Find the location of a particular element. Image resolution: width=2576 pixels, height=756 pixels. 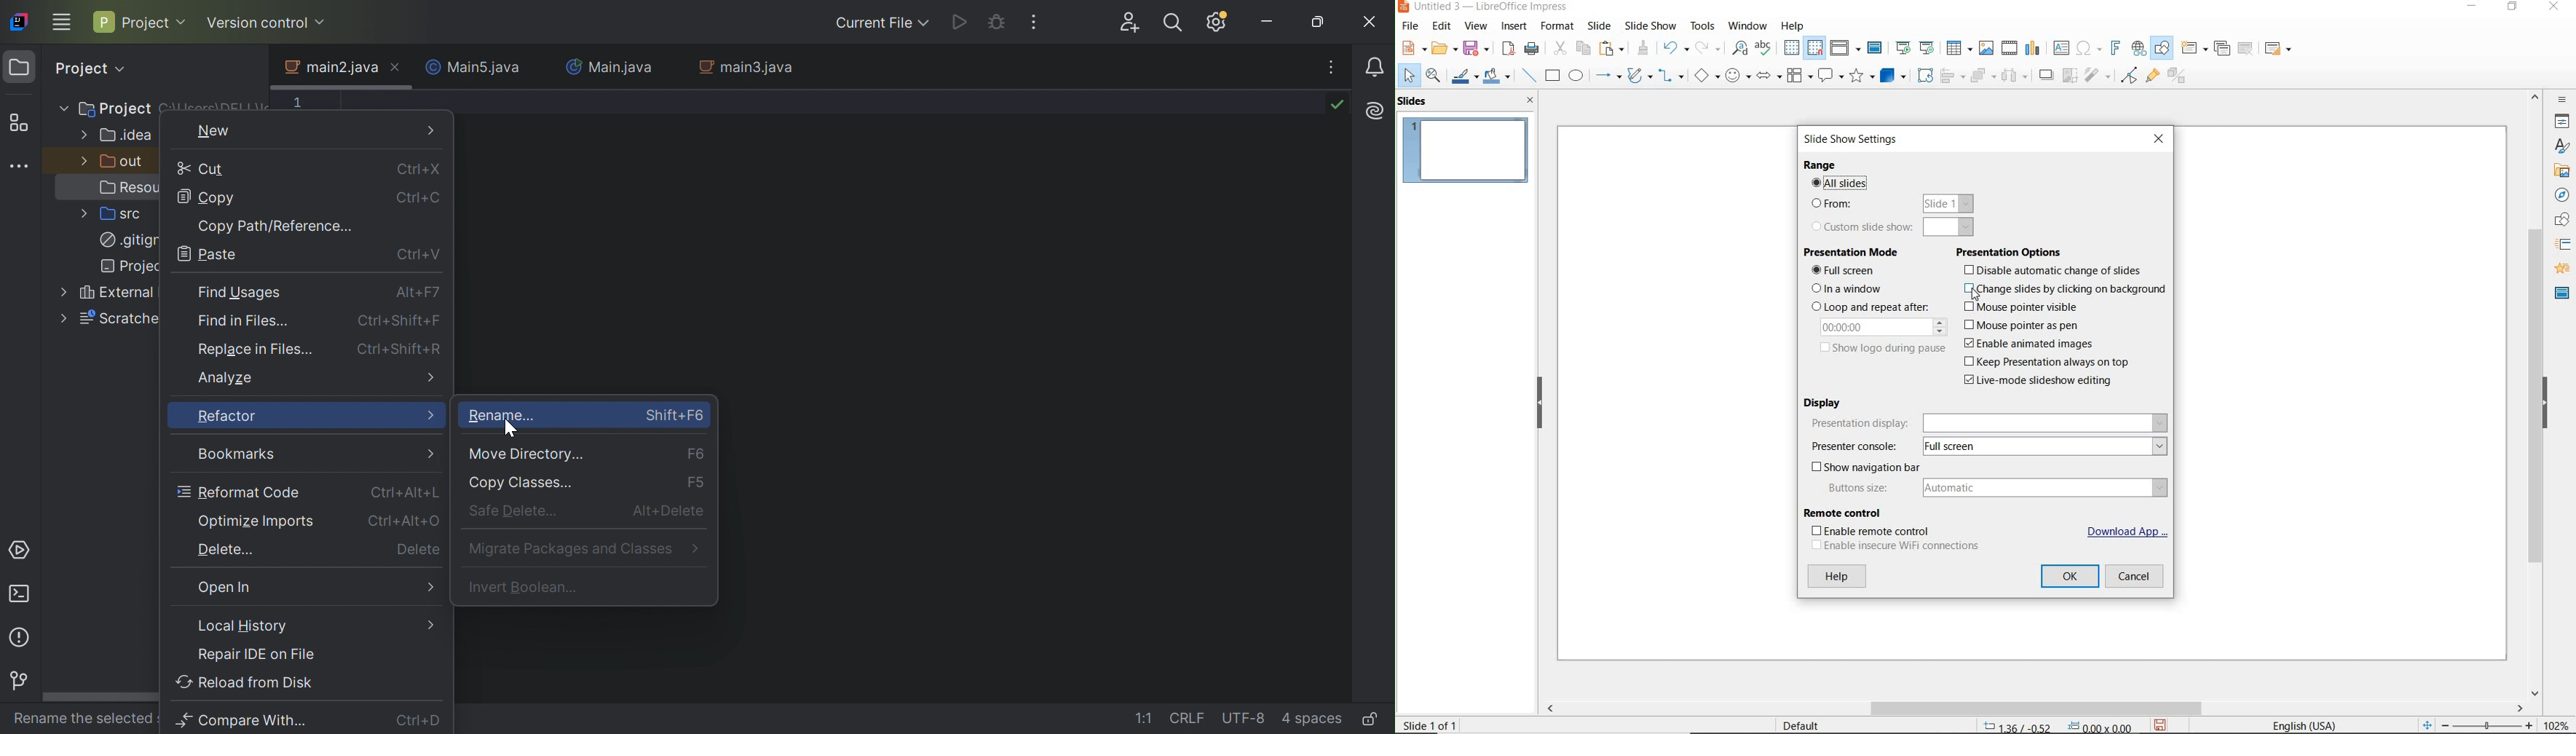

DISPLAY GRID is located at coordinates (1792, 49).